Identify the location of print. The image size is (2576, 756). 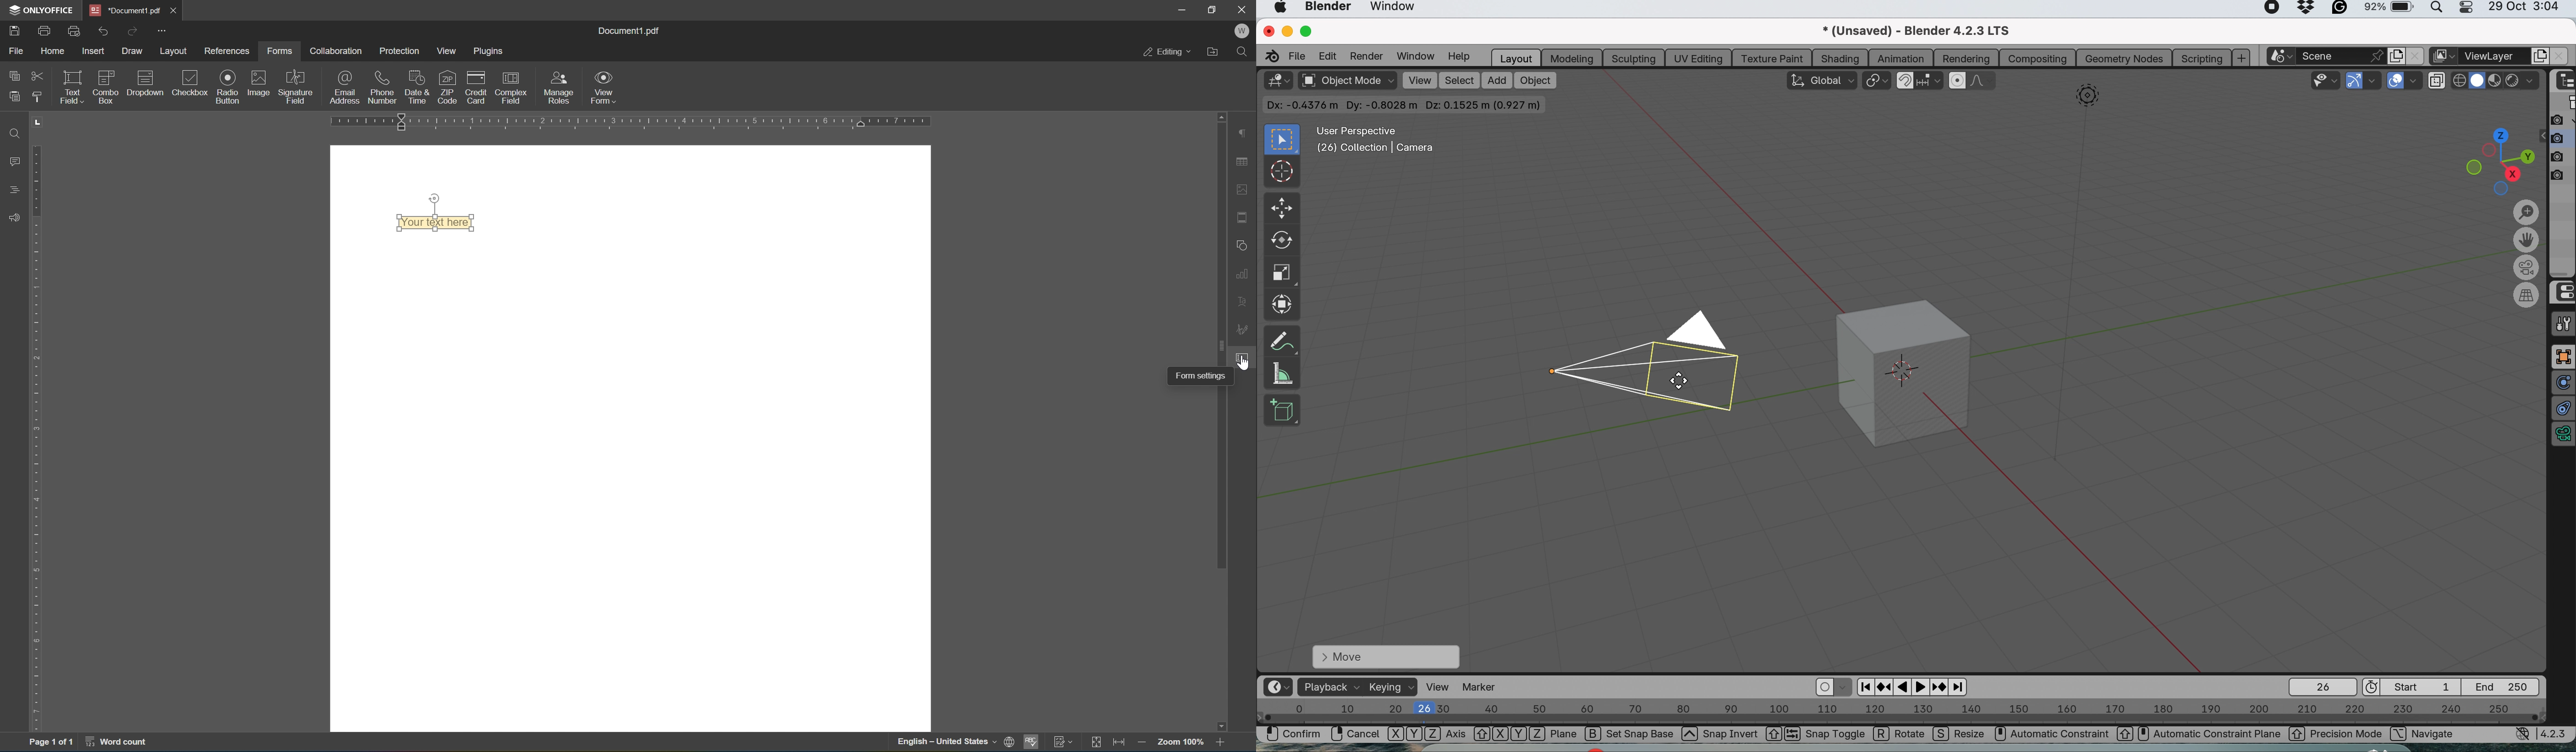
(44, 29).